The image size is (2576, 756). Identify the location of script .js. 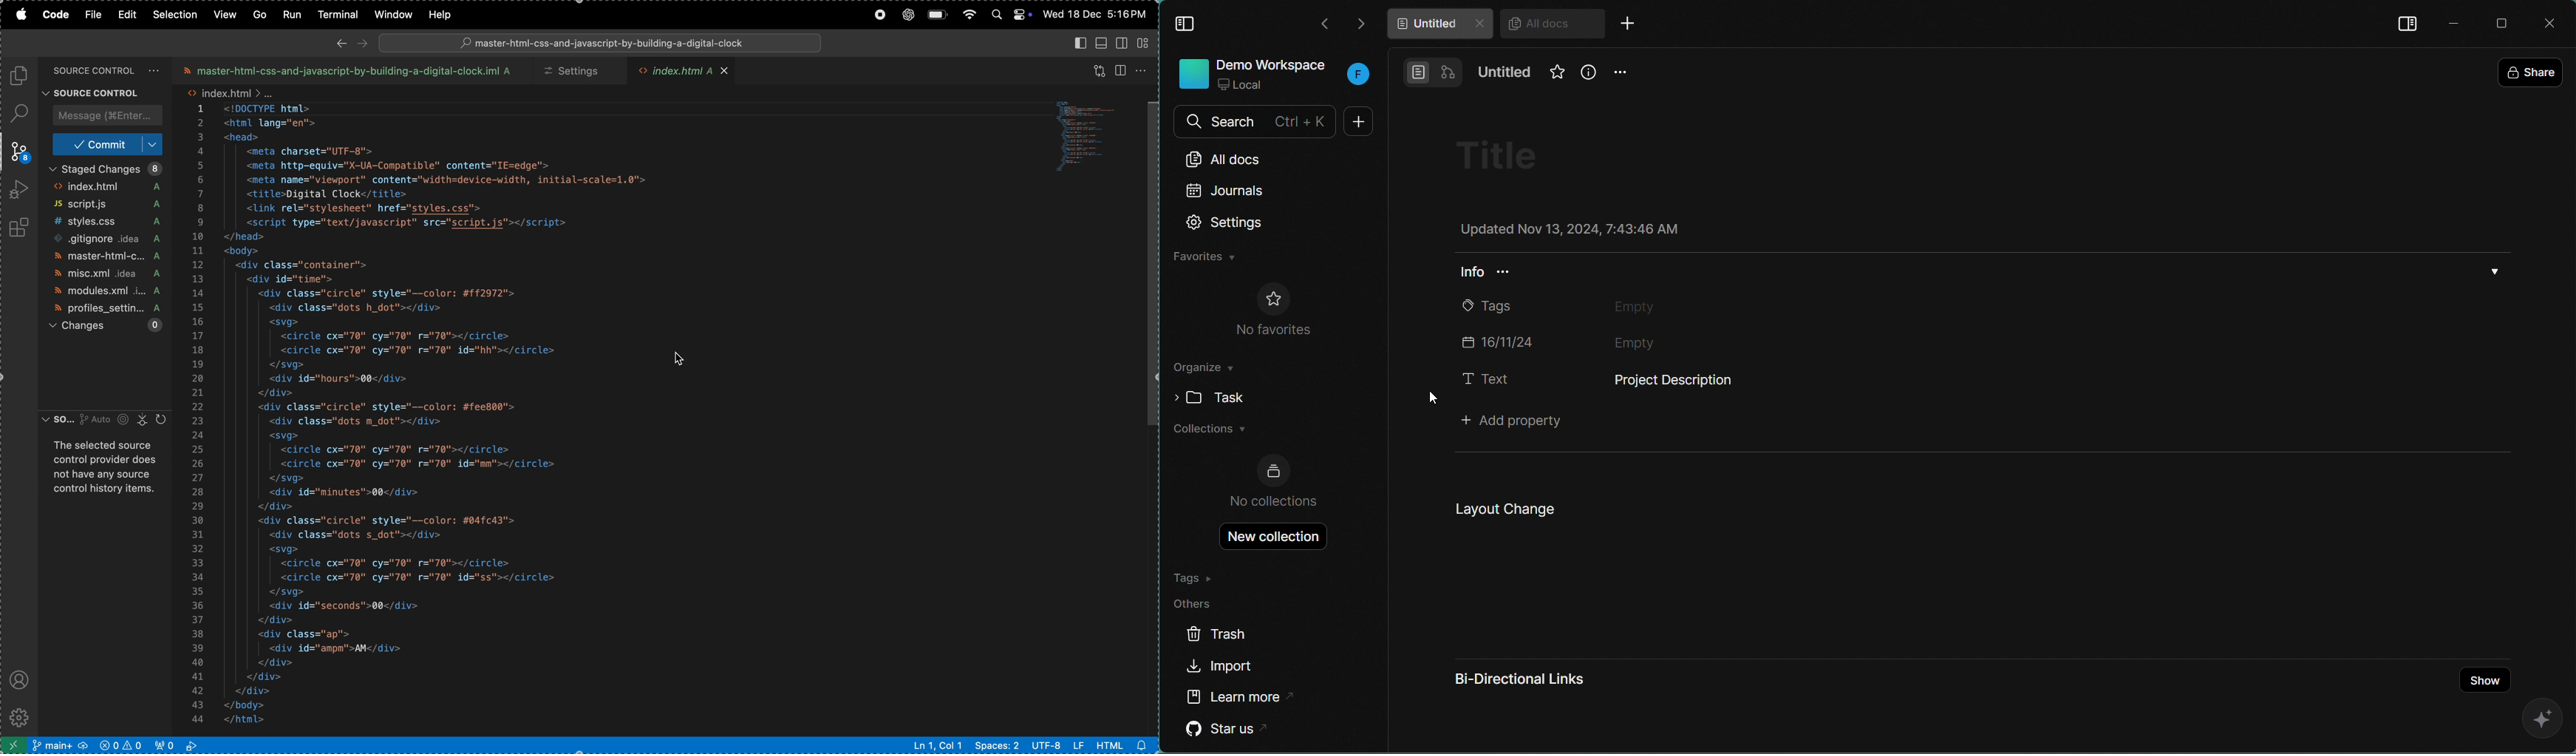
(105, 205).